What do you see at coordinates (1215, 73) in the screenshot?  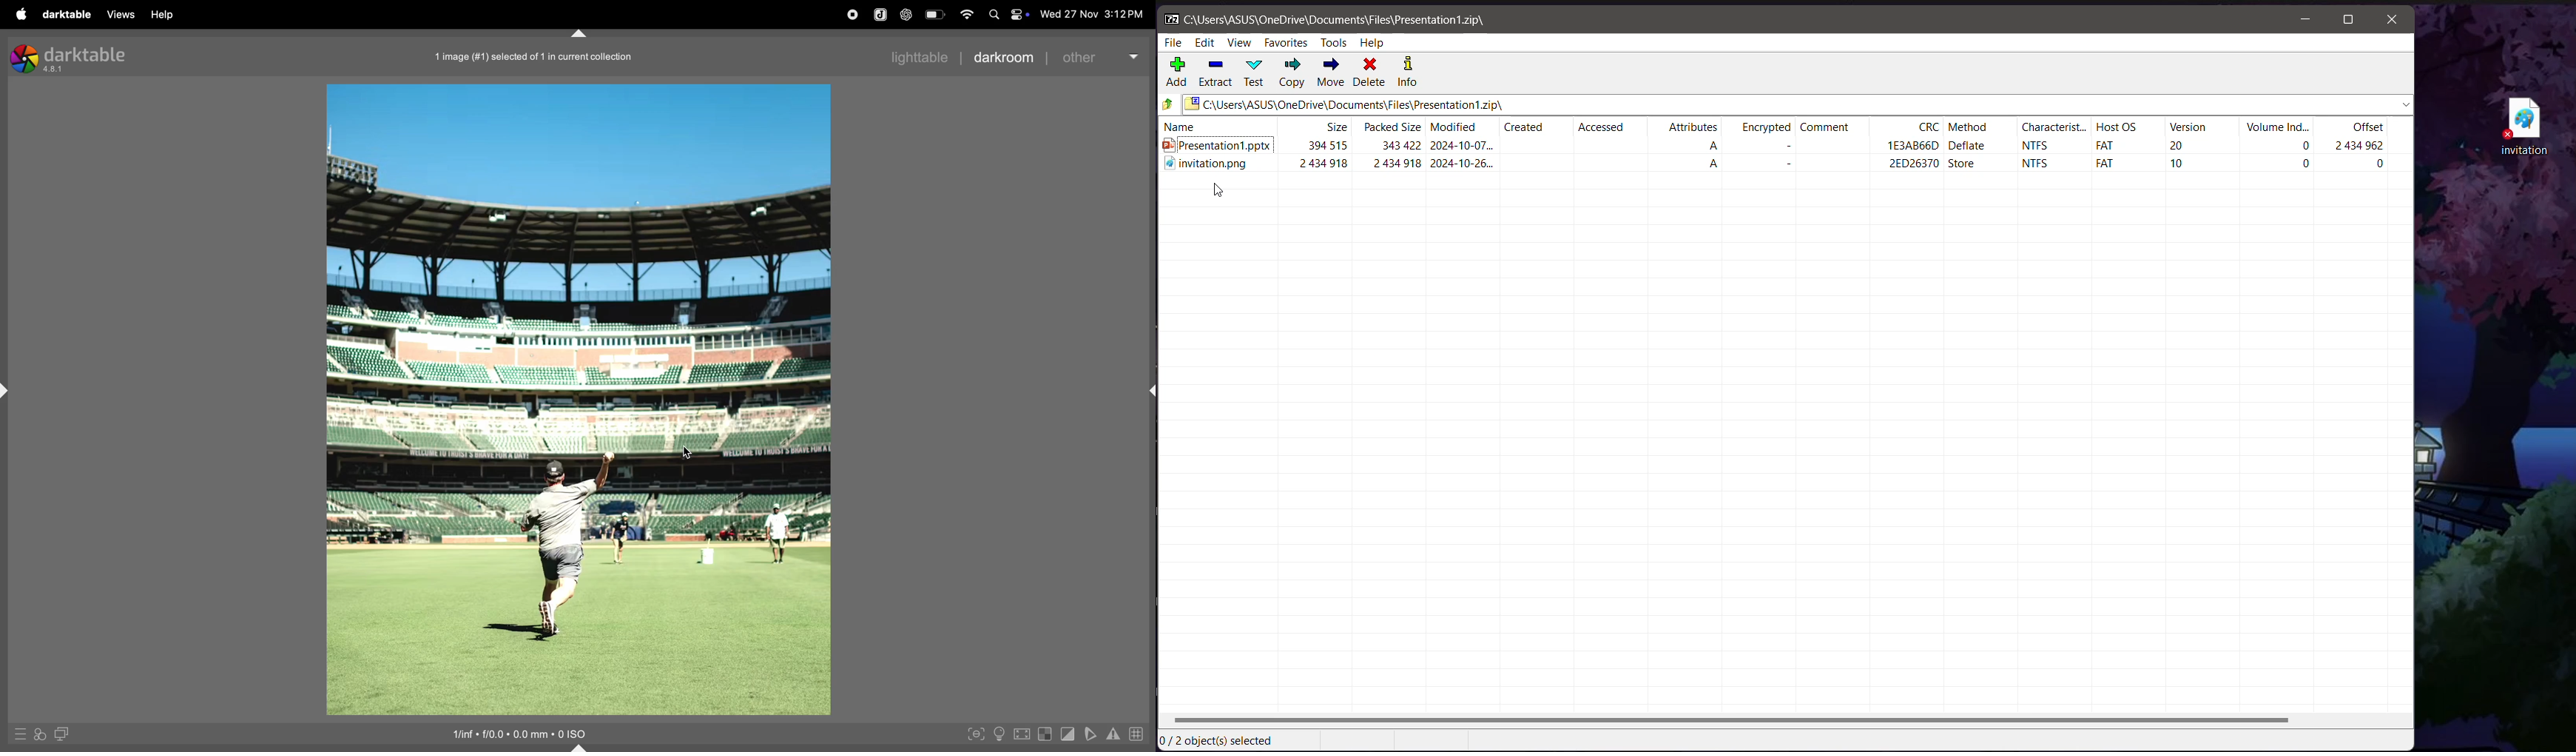 I see `Extract` at bounding box center [1215, 73].